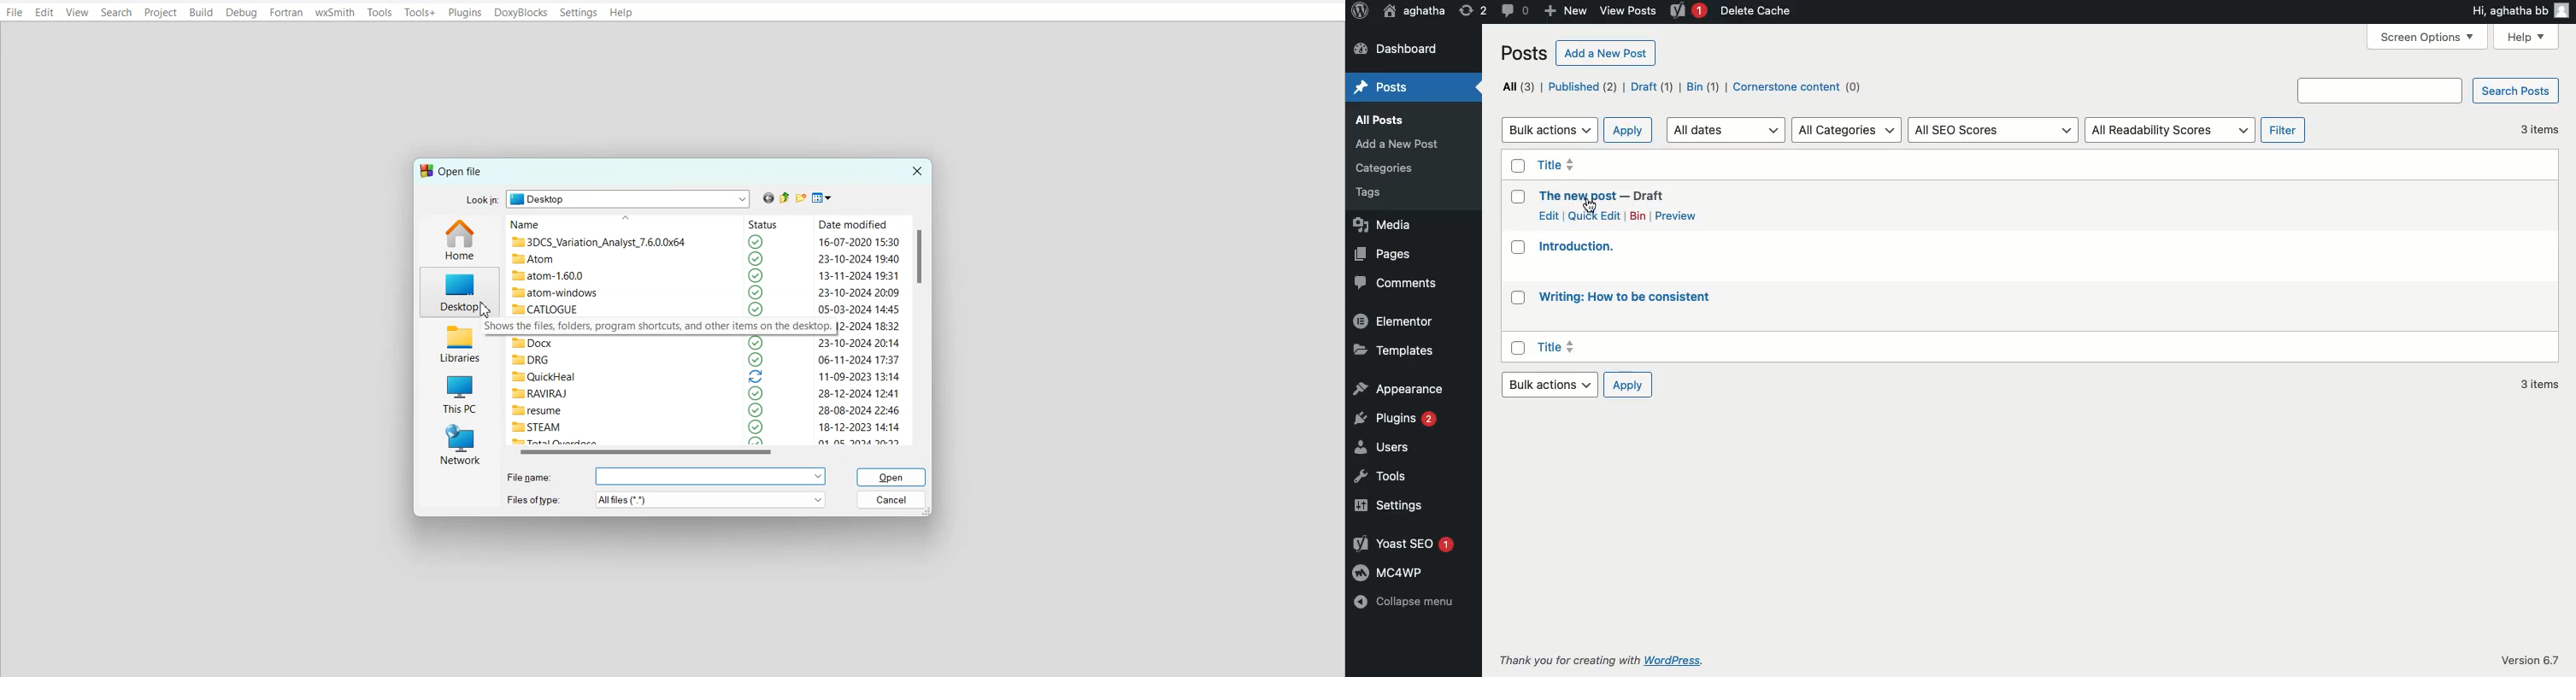 This screenshot has width=2576, height=700. Describe the element at coordinates (44, 12) in the screenshot. I see `Edit` at that location.